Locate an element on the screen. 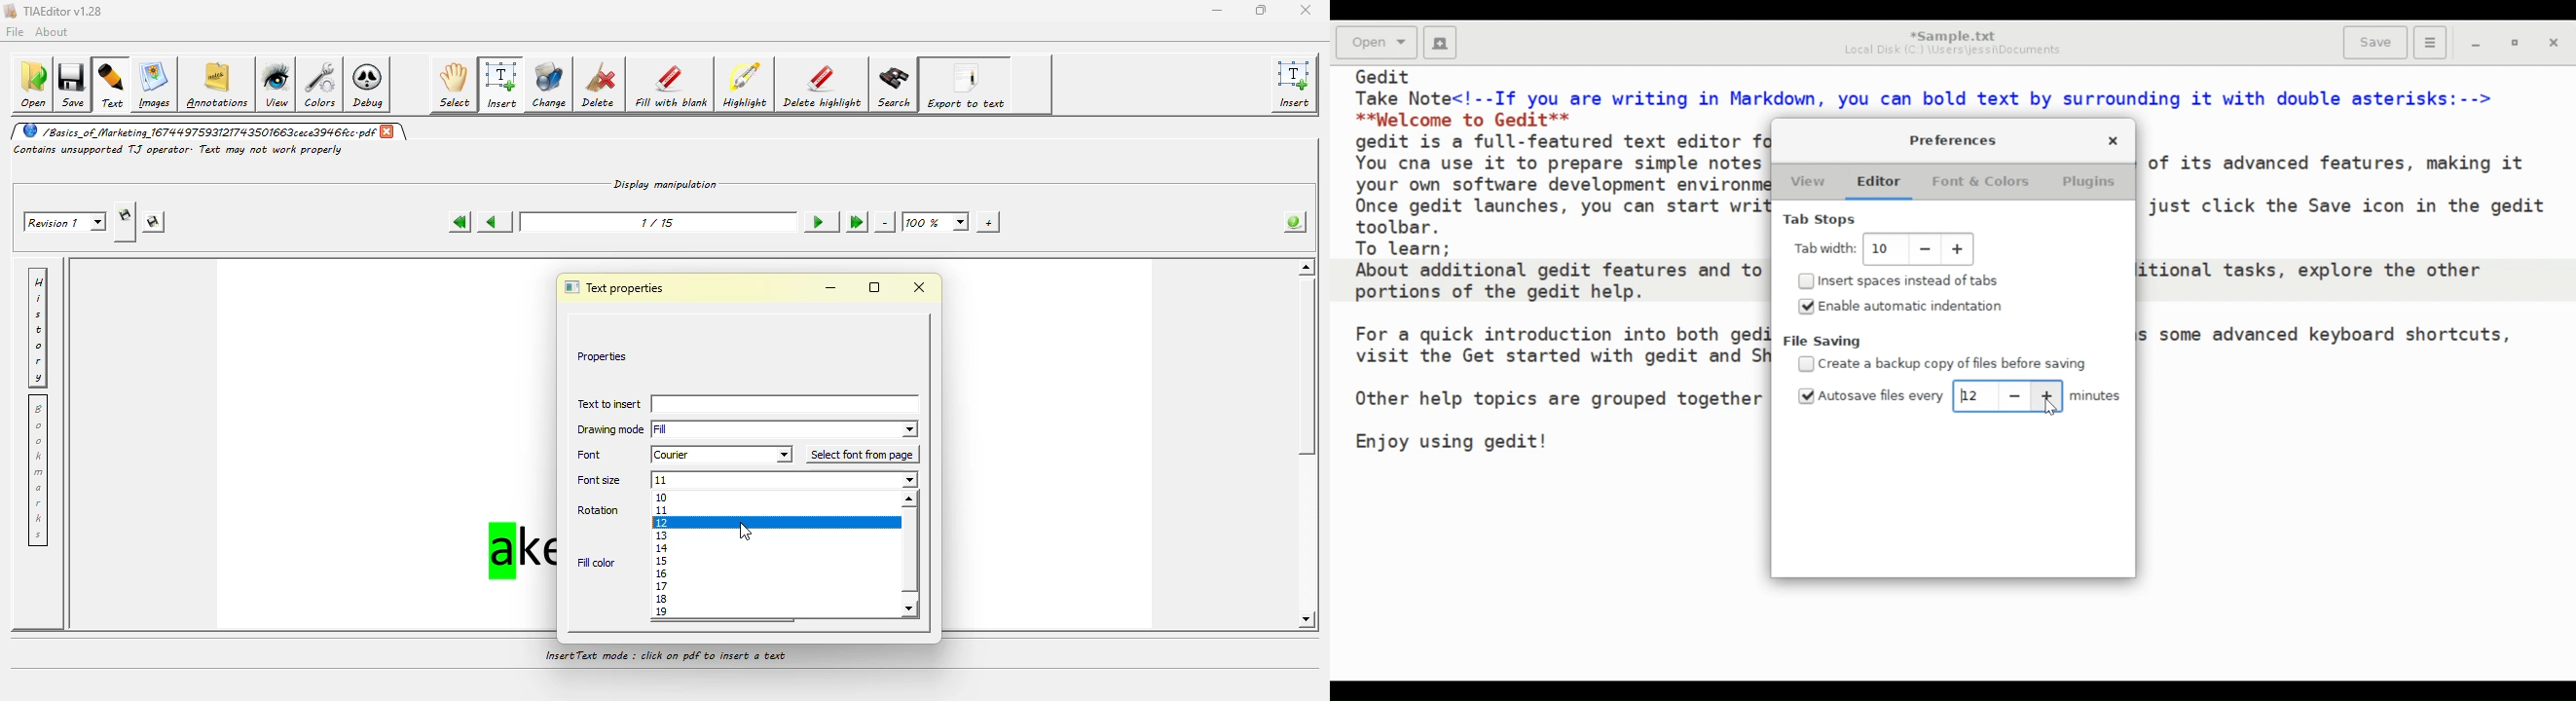  *Sample.txt is located at coordinates (1953, 33).